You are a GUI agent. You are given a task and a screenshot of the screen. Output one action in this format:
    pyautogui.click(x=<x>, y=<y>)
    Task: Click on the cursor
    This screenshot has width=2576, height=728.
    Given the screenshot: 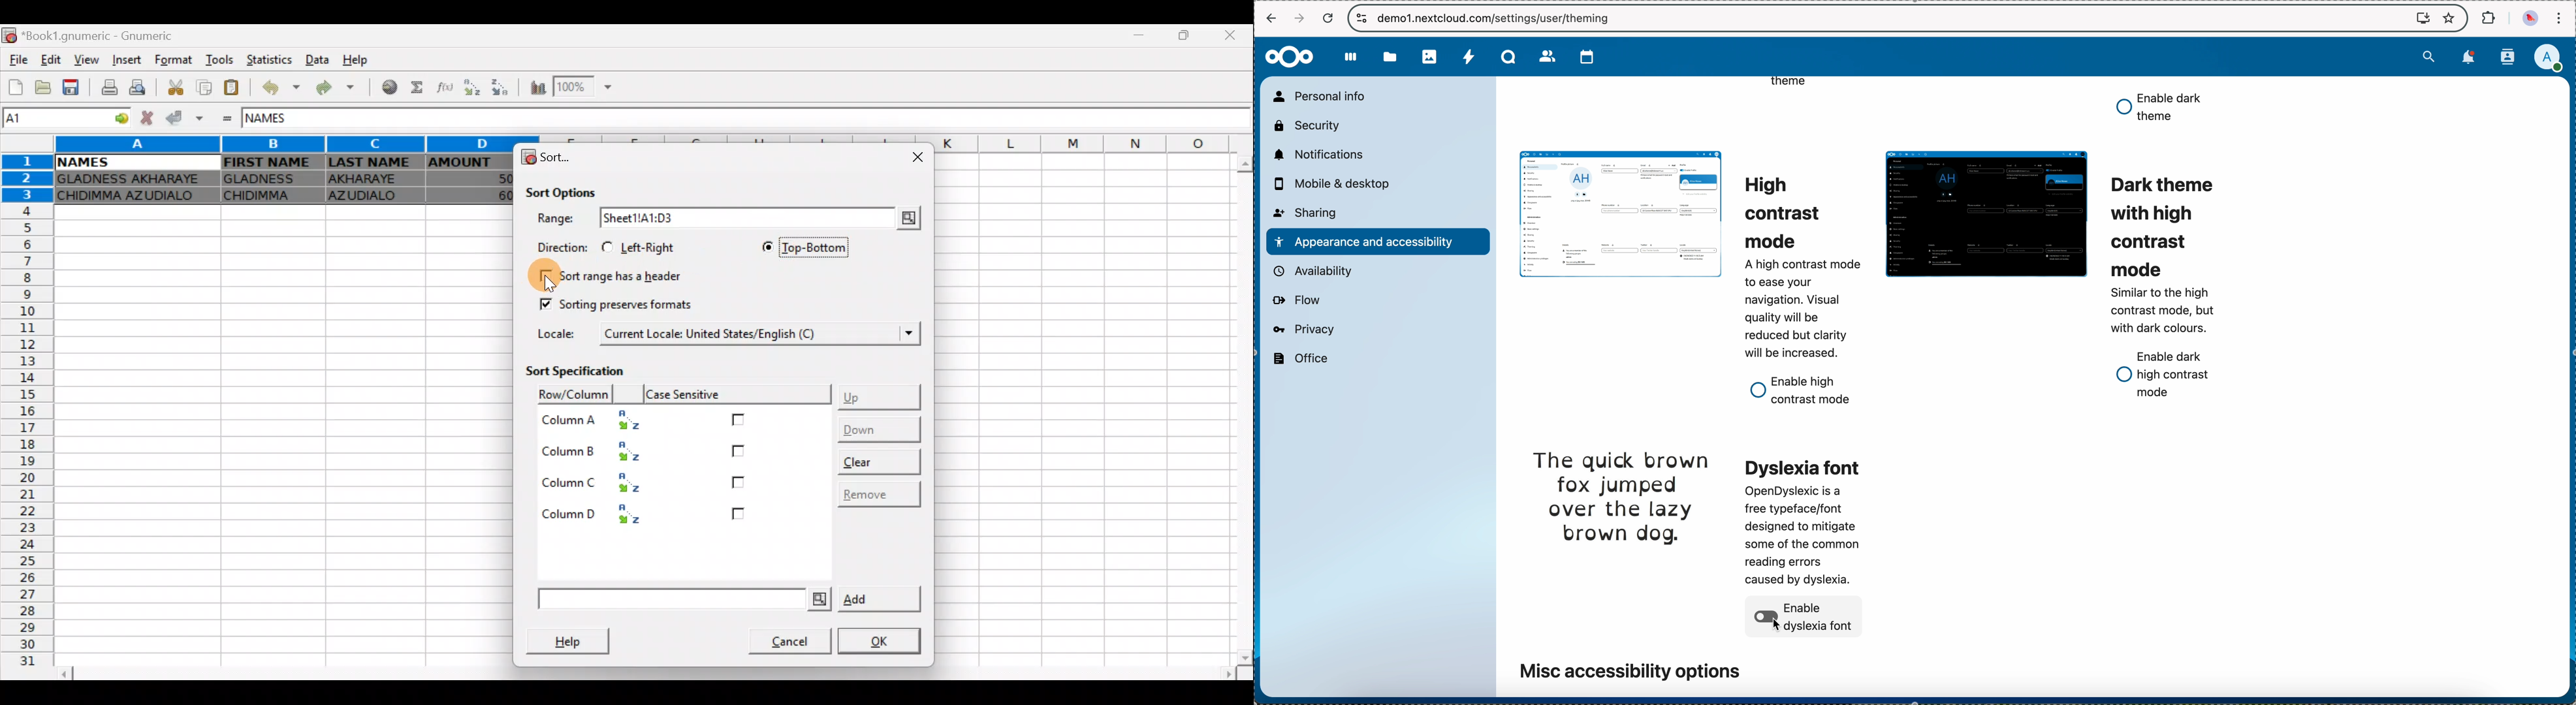 What is the action you would take?
    pyautogui.click(x=1777, y=624)
    